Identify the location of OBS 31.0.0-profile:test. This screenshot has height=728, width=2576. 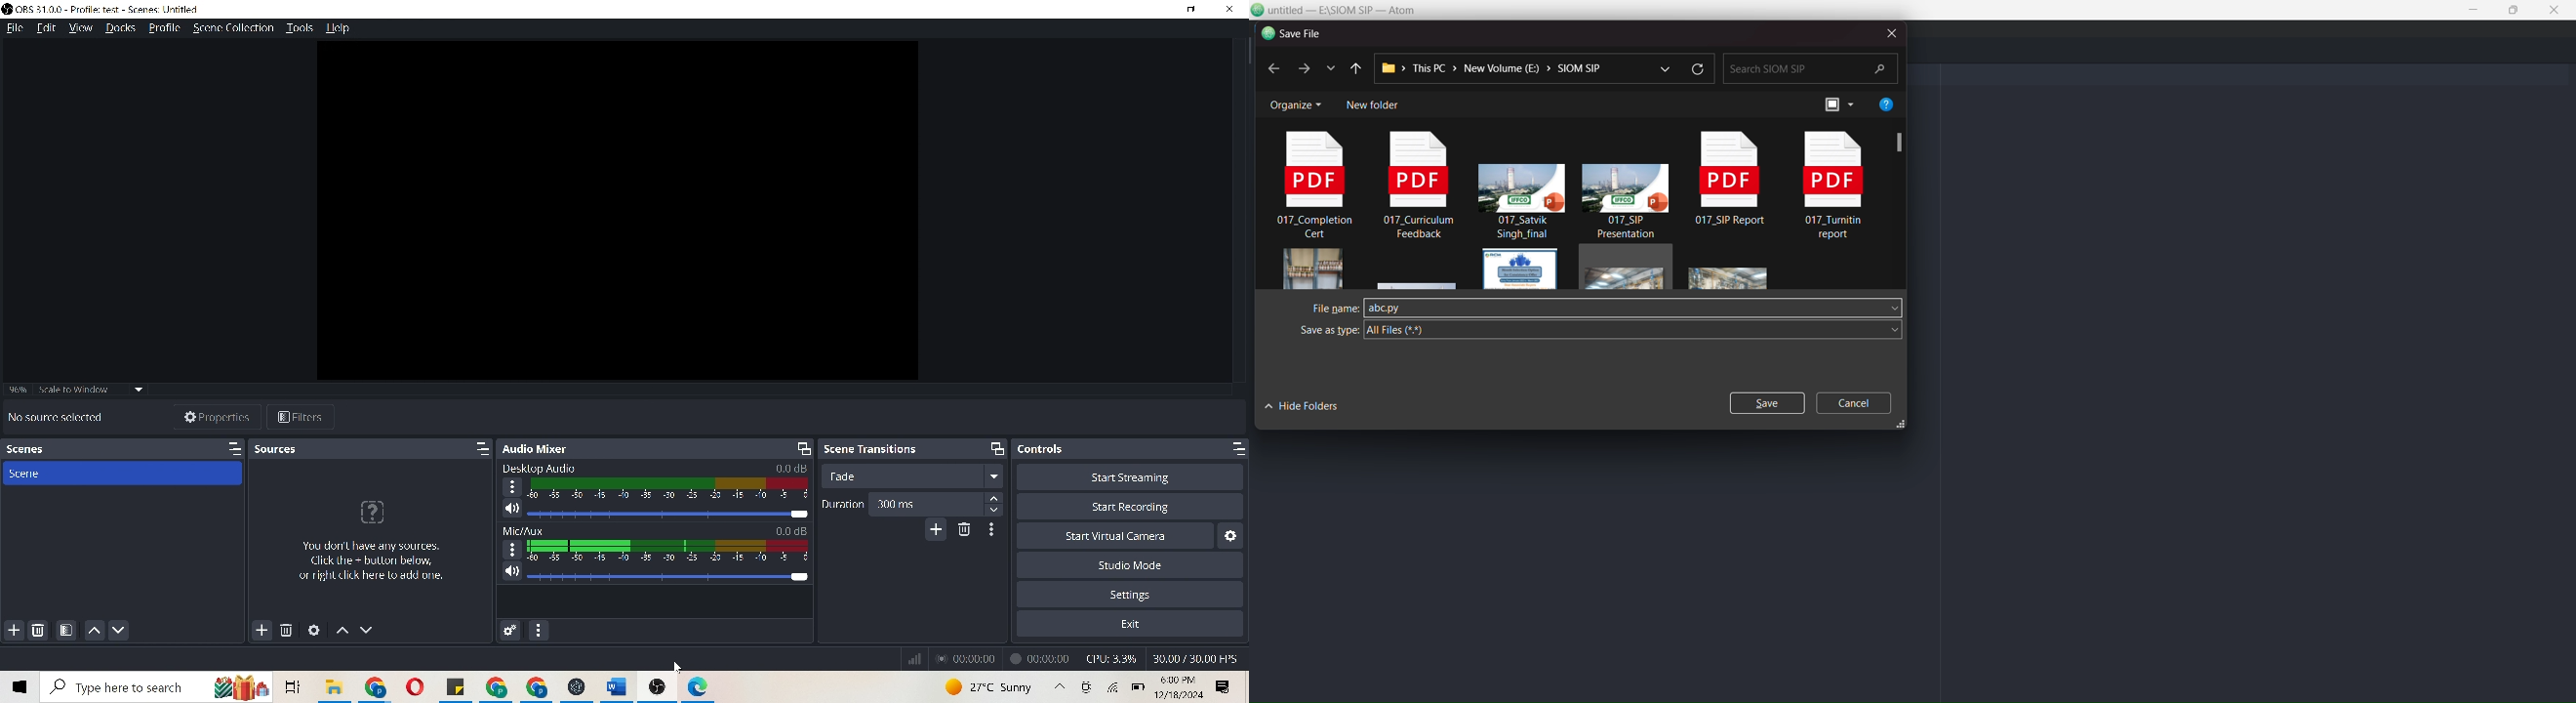
(114, 9).